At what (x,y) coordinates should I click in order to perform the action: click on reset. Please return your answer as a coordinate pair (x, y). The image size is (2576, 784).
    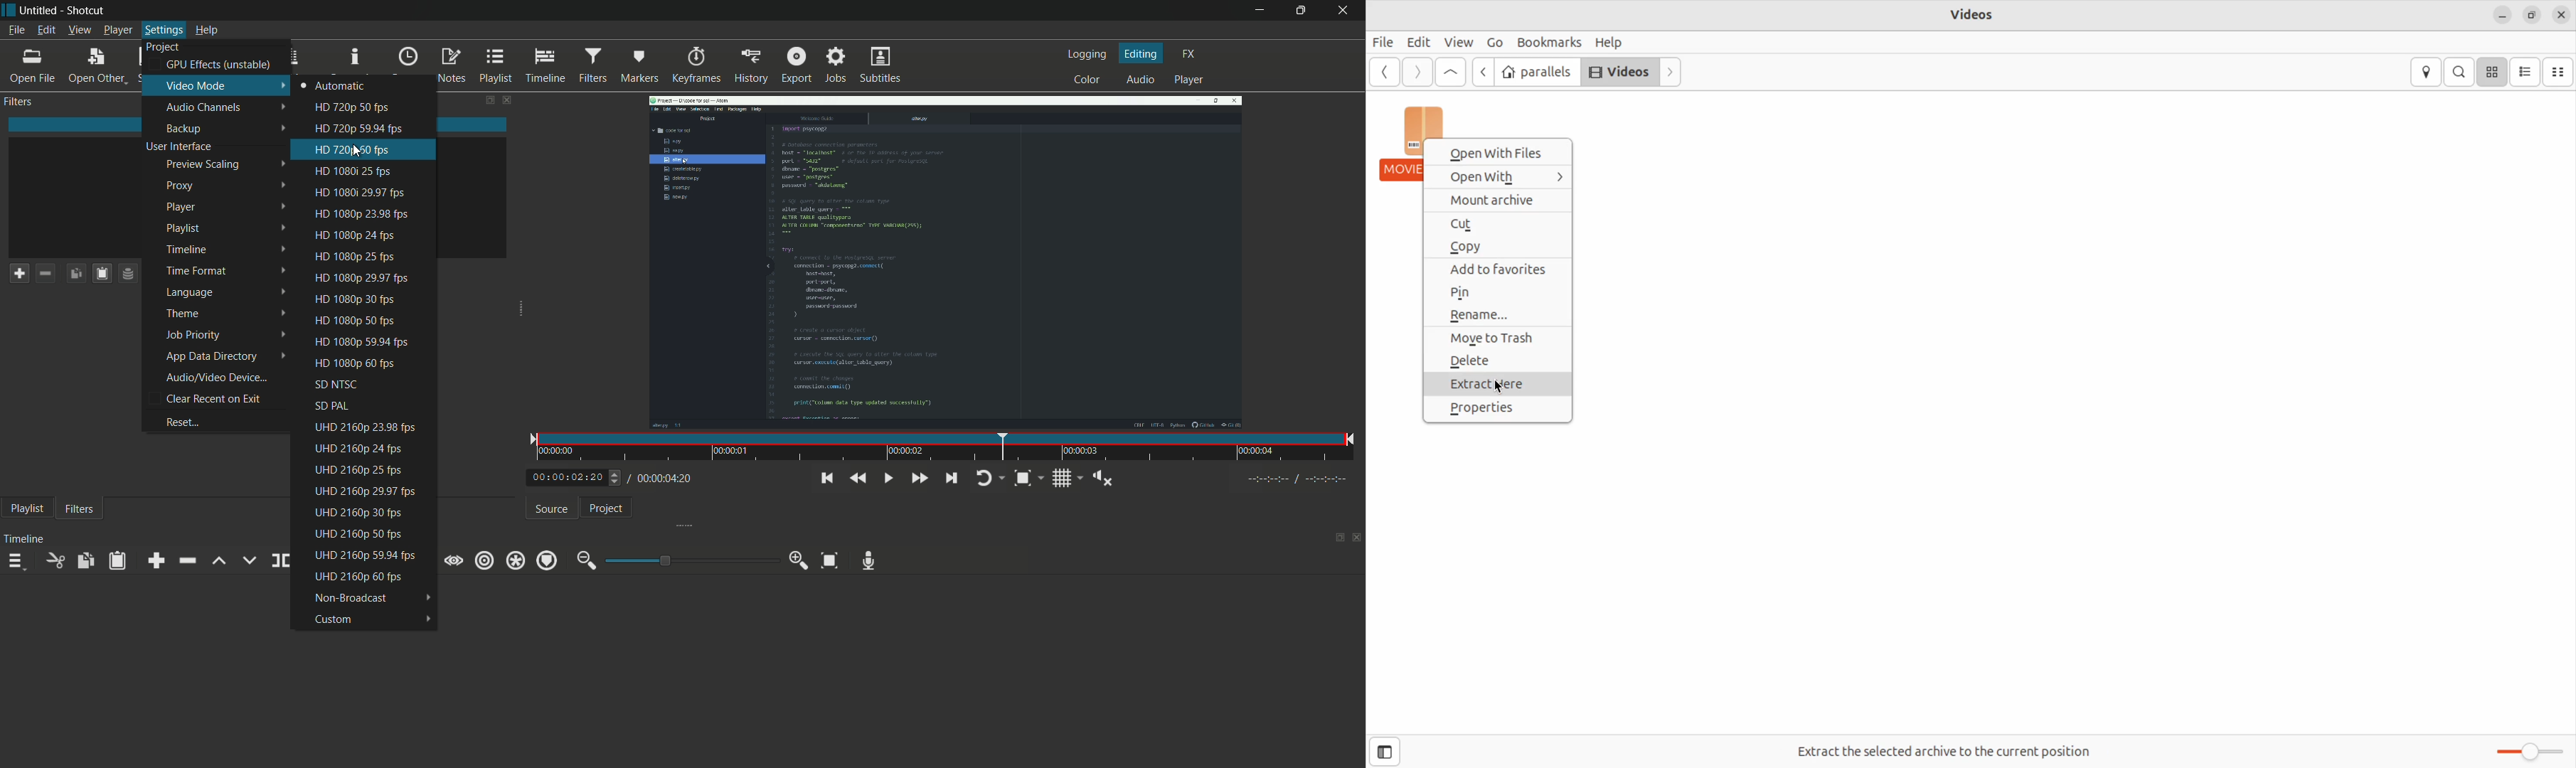
    Looking at the image, I should click on (220, 423).